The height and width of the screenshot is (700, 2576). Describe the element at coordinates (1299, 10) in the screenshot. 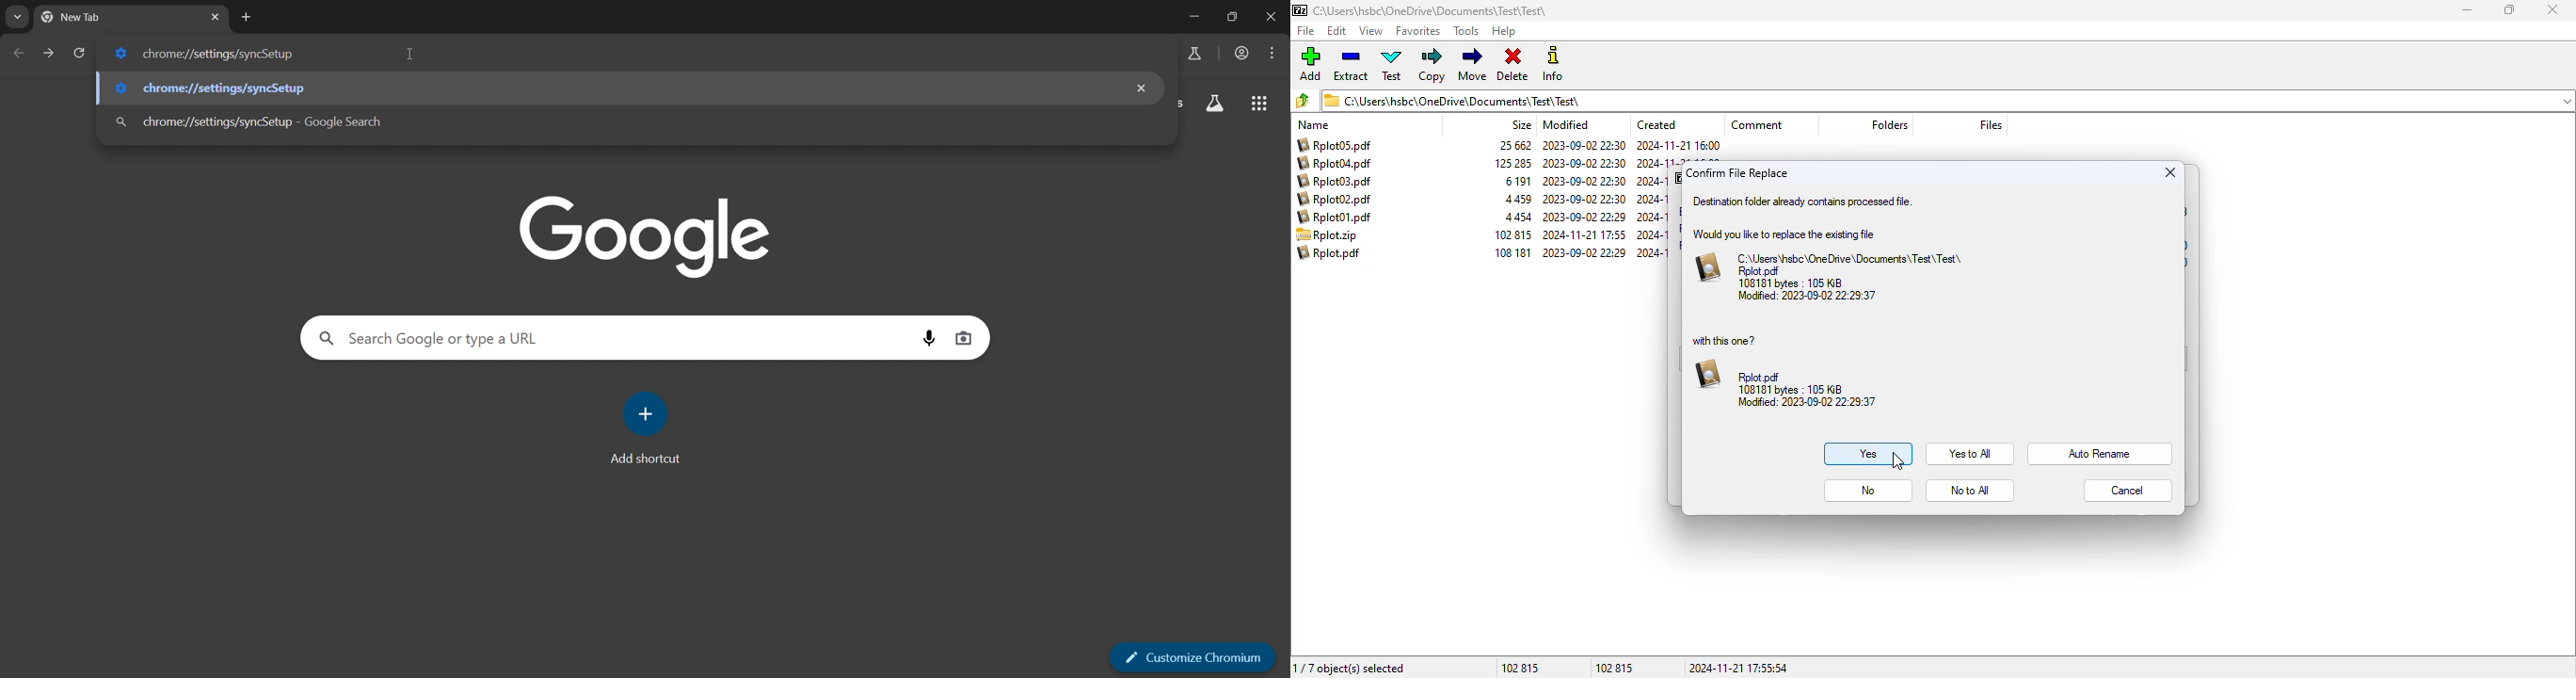

I see `logo` at that location.